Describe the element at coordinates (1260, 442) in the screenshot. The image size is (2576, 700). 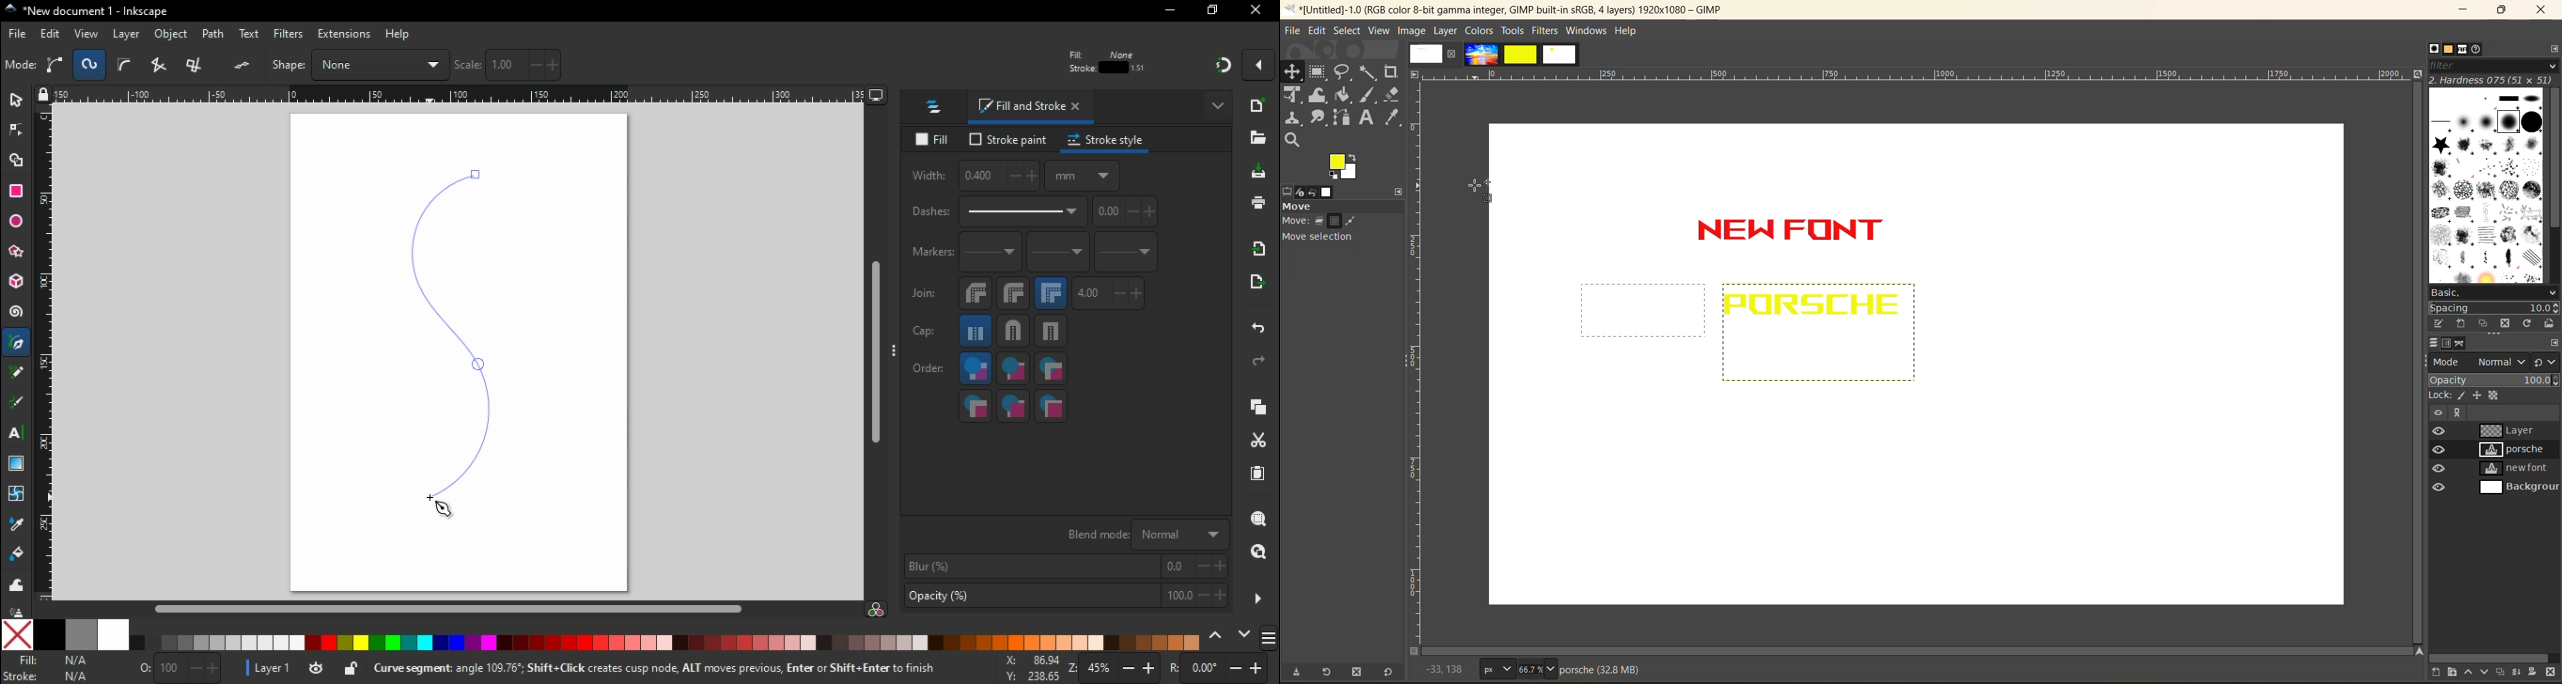
I see `cut` at that location.